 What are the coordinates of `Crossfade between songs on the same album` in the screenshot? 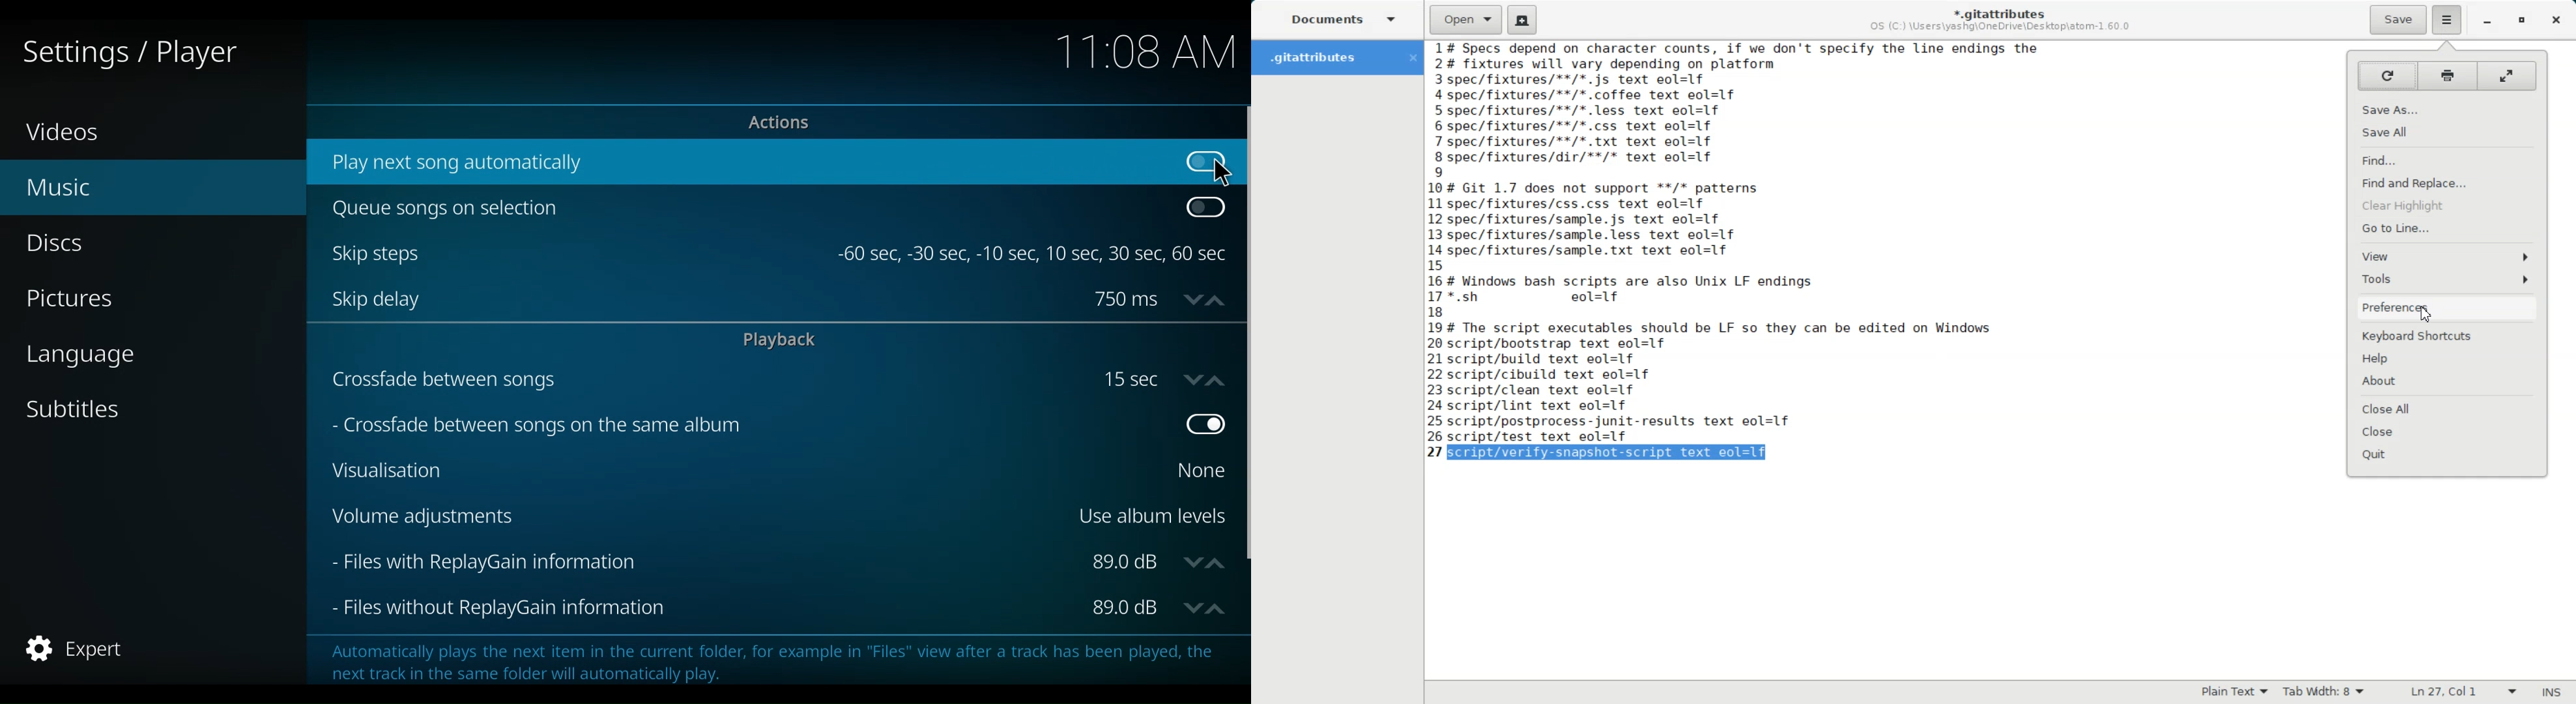 It's located at (729, 423).